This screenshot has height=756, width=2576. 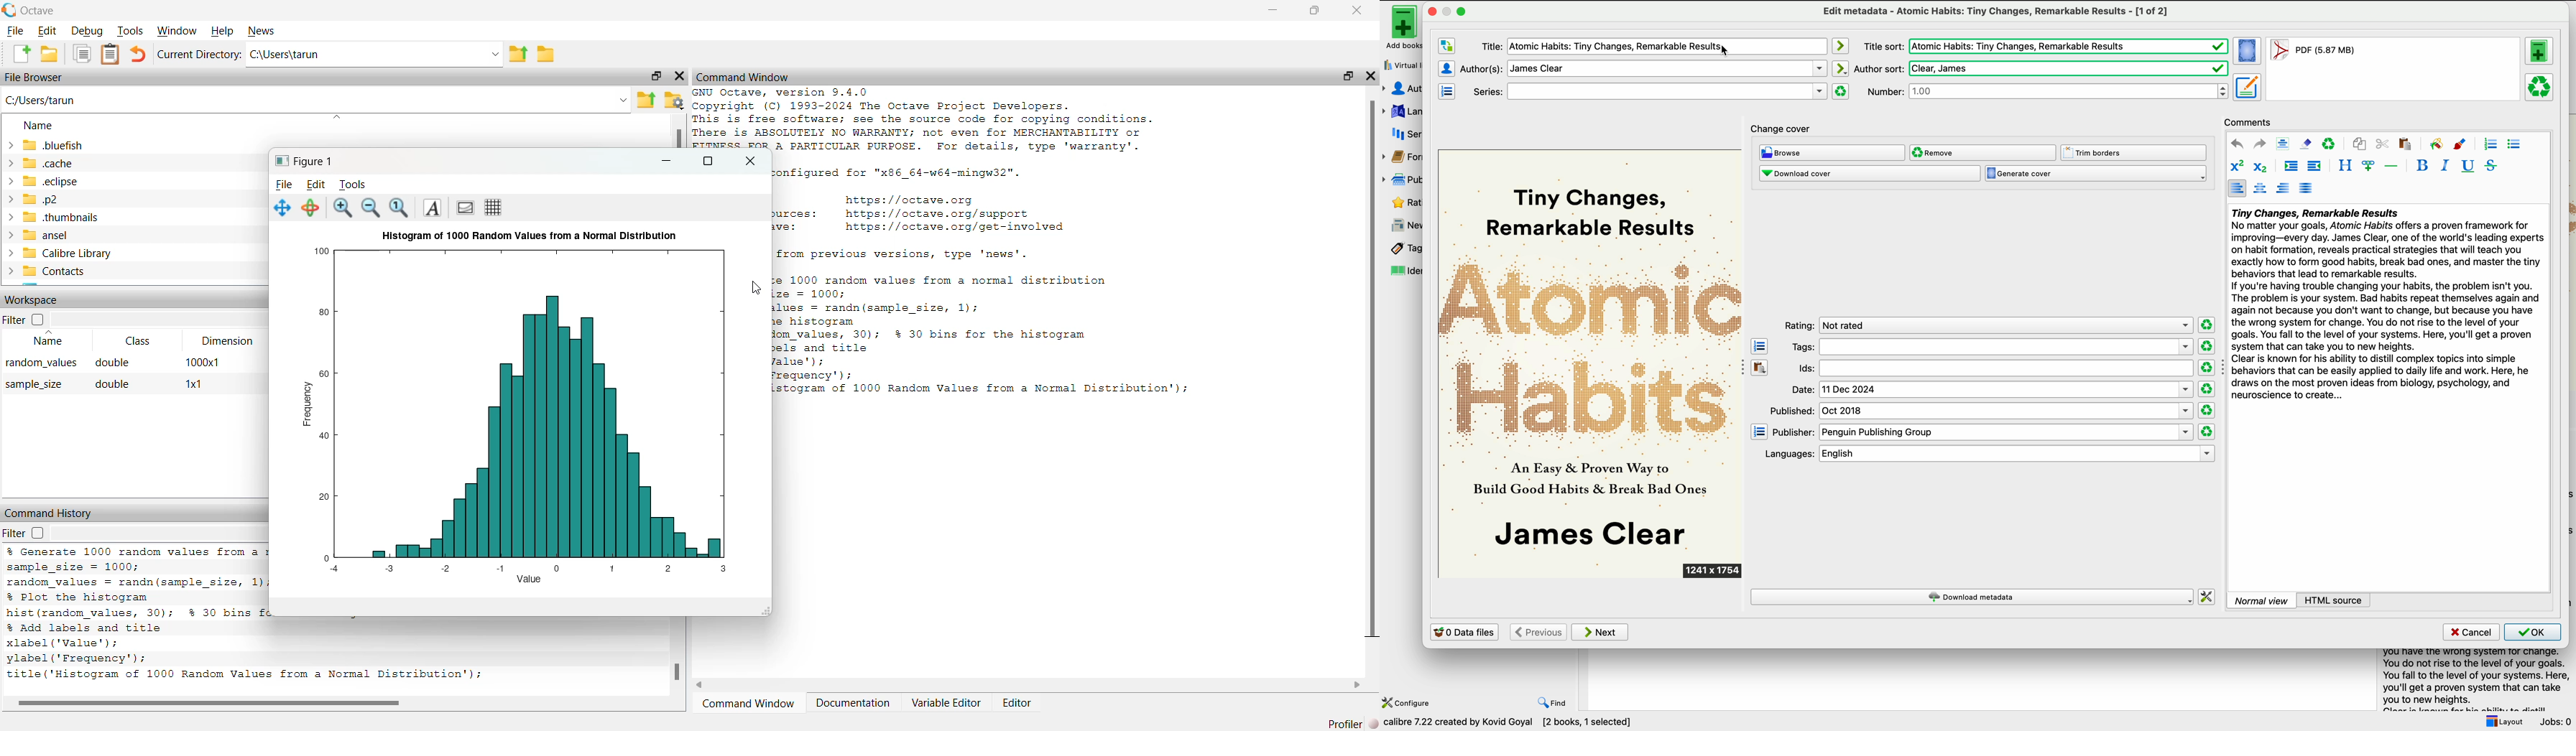 What do you see at coordinates (2047, 46) in the screenshot?
I see `title sort:` at bounding box center [2047, 46].